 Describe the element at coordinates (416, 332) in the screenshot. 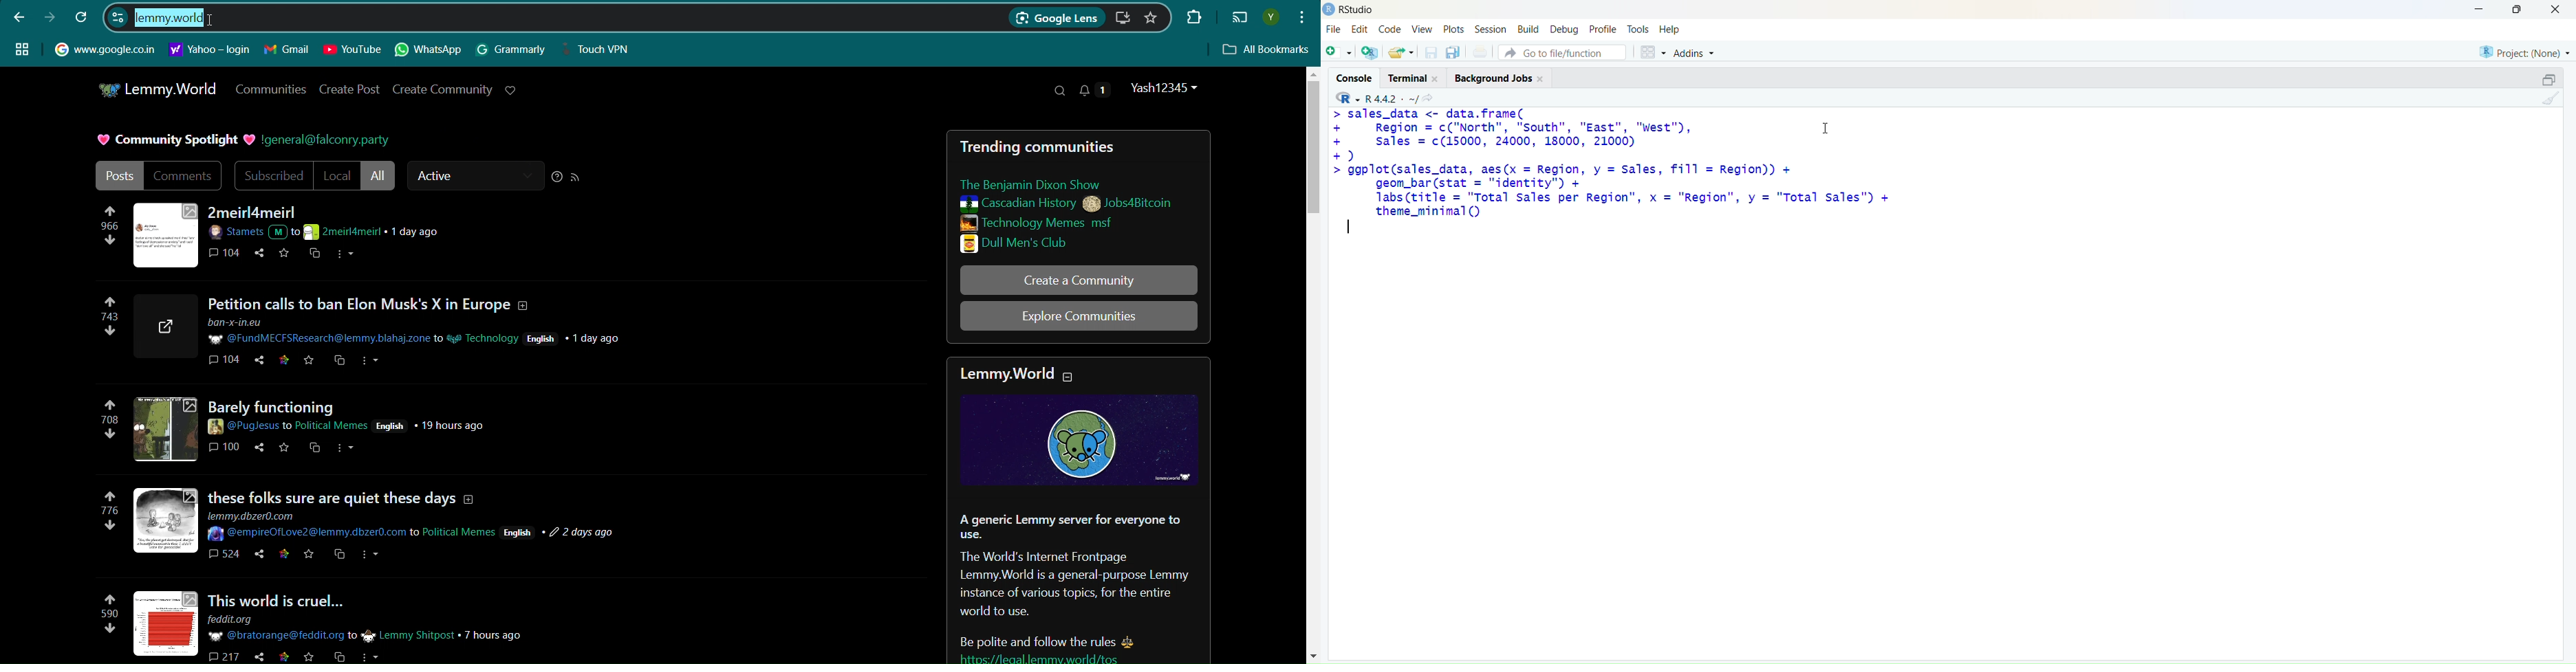

I see `@FundMECFSResearch@lemmy.blahaj.zone to Technology English` at that location.